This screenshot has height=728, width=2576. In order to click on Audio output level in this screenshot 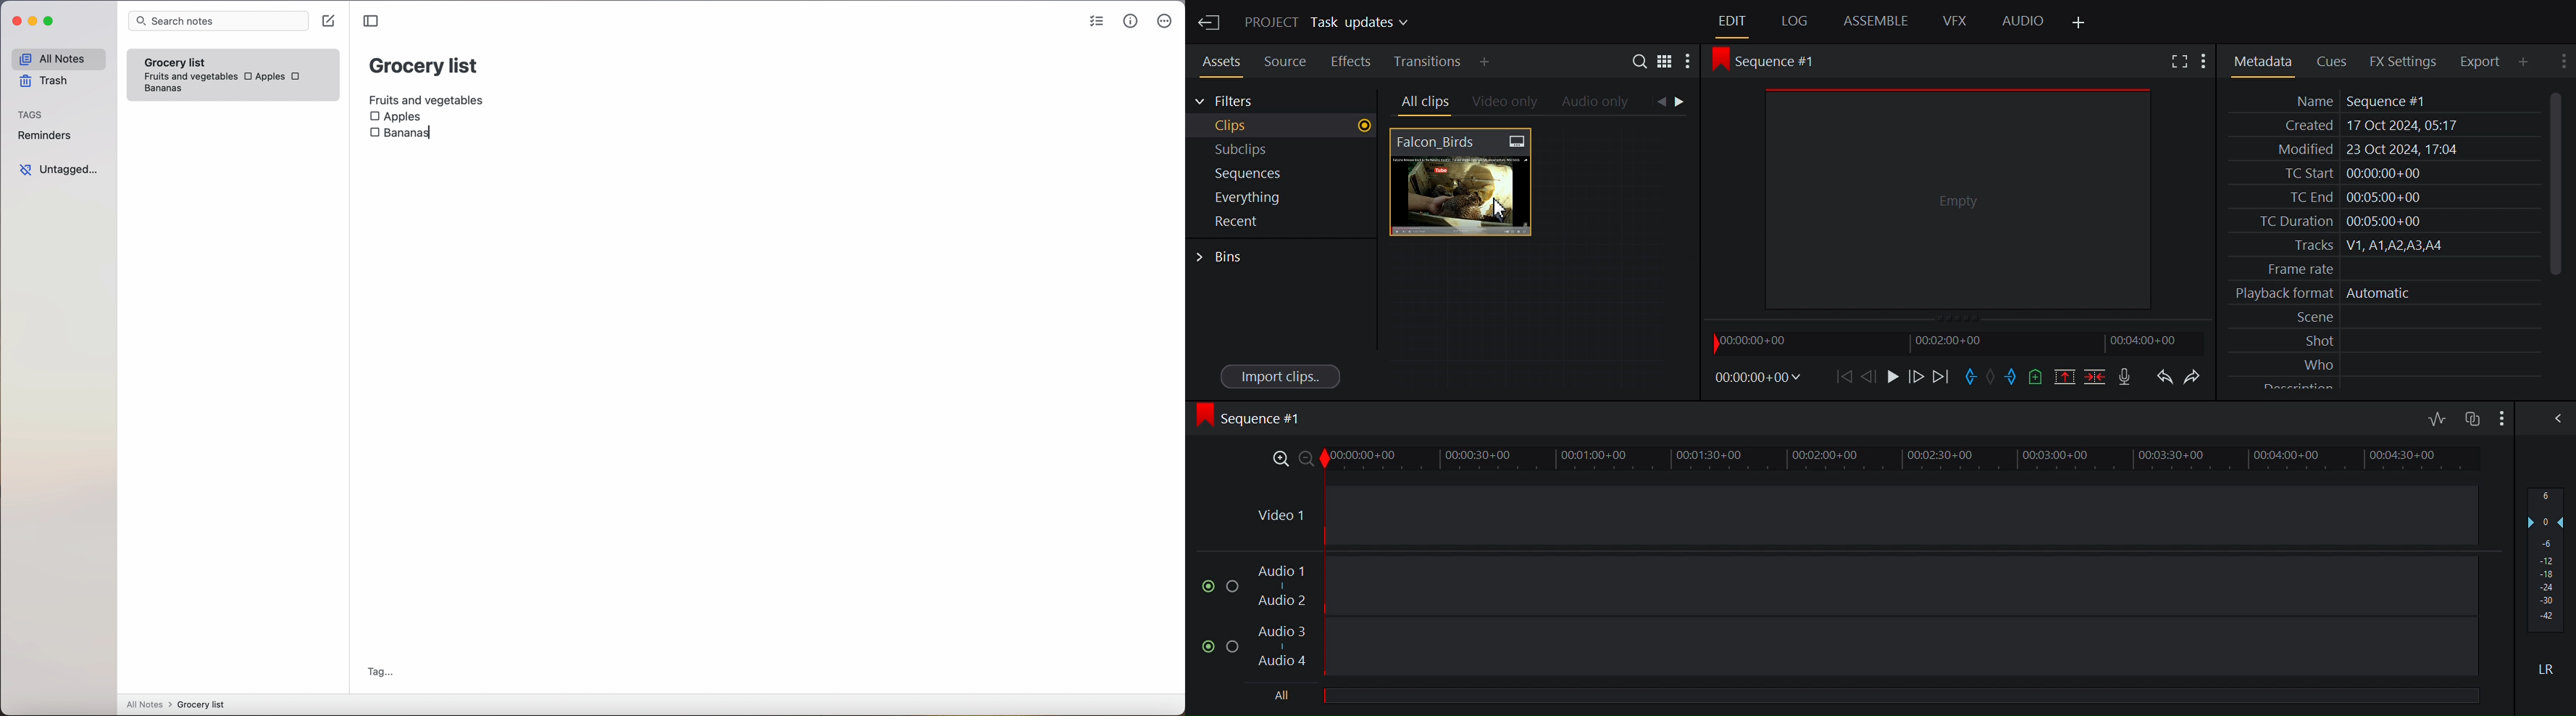, I will do `click(2545, 559)`.